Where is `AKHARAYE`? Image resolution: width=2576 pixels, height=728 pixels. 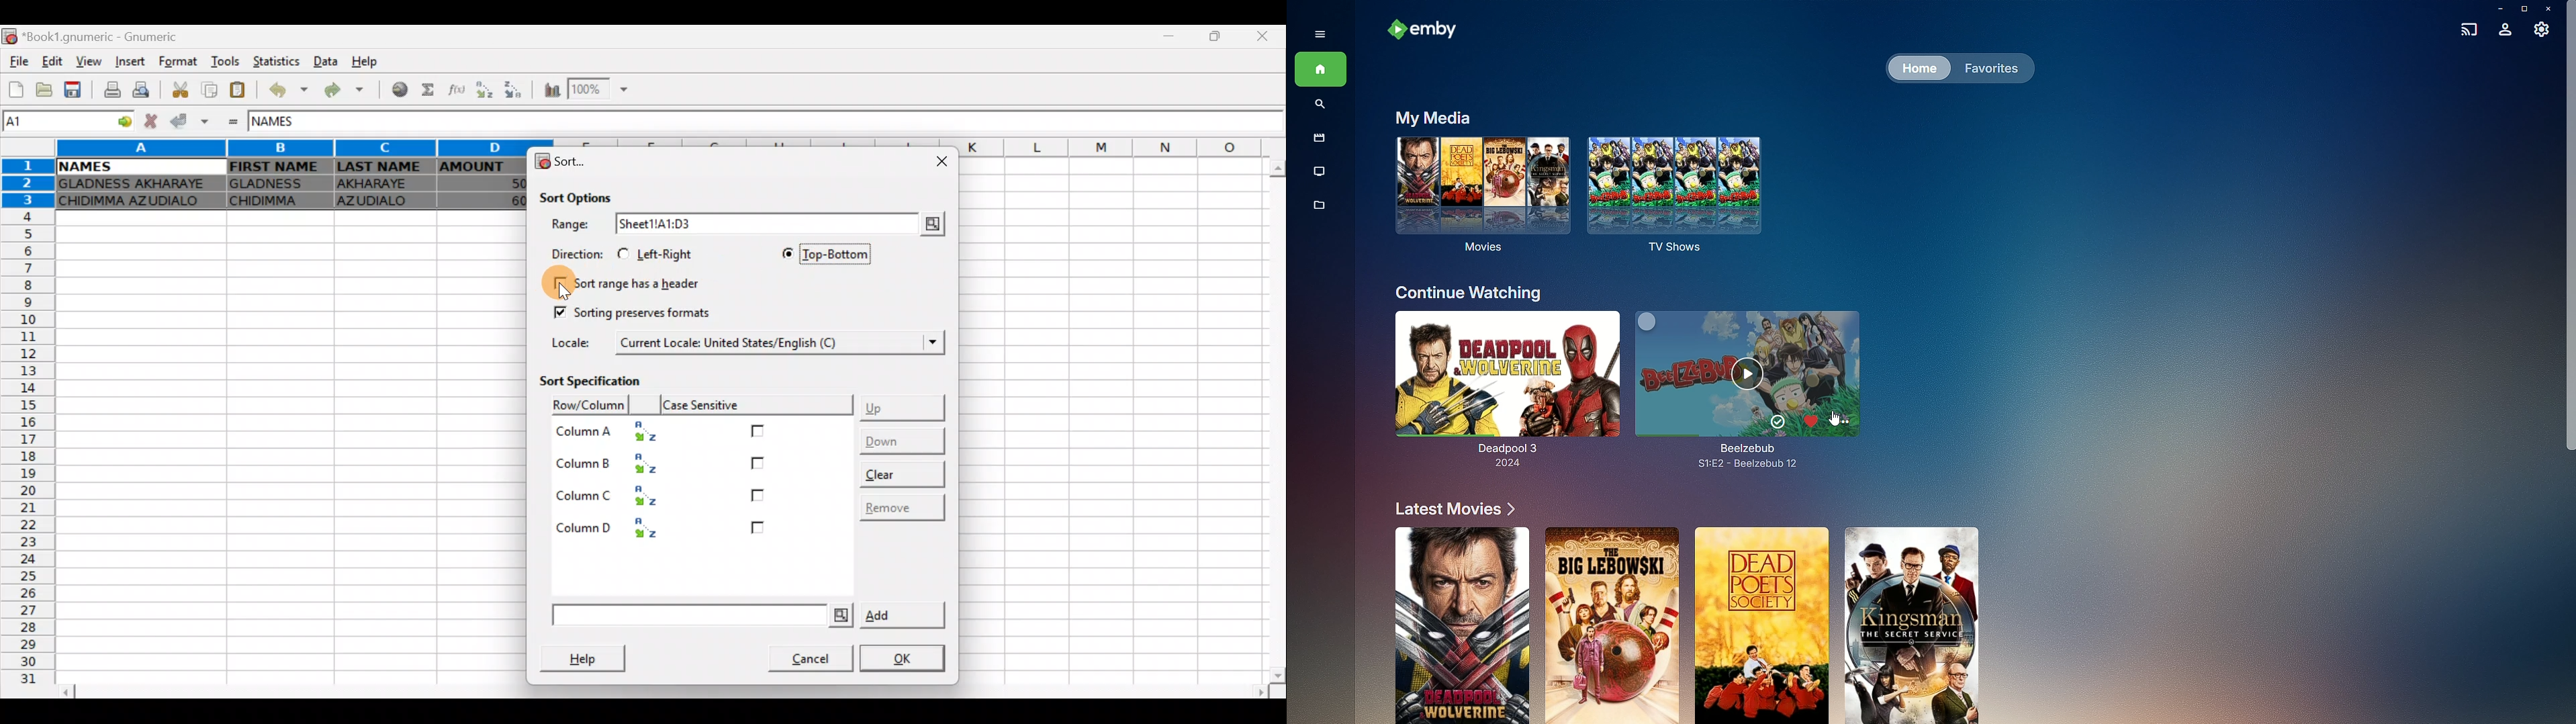
AKHARAYE is located at coordinates (383, 186).